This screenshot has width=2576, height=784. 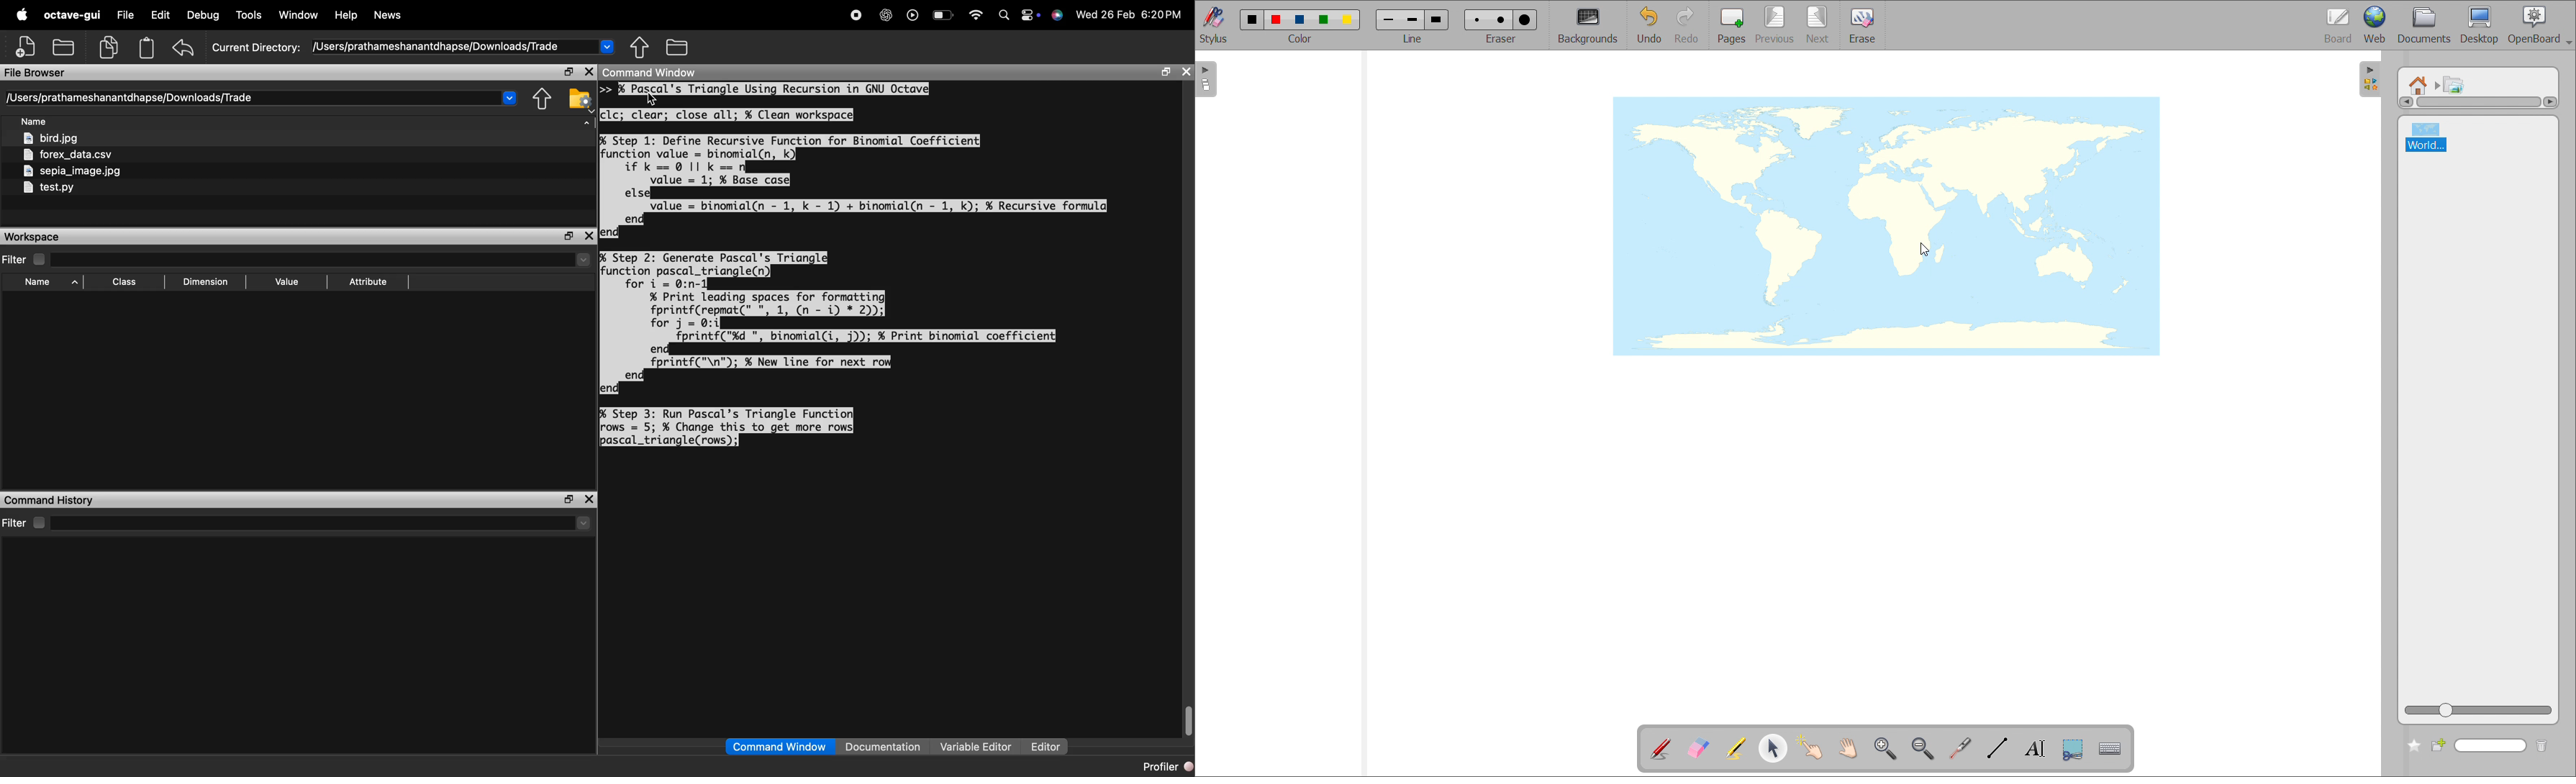 What do you see at coordinates (1058, 15) in the screenshot?
I see `logo` at bounding box center [1058, 15].